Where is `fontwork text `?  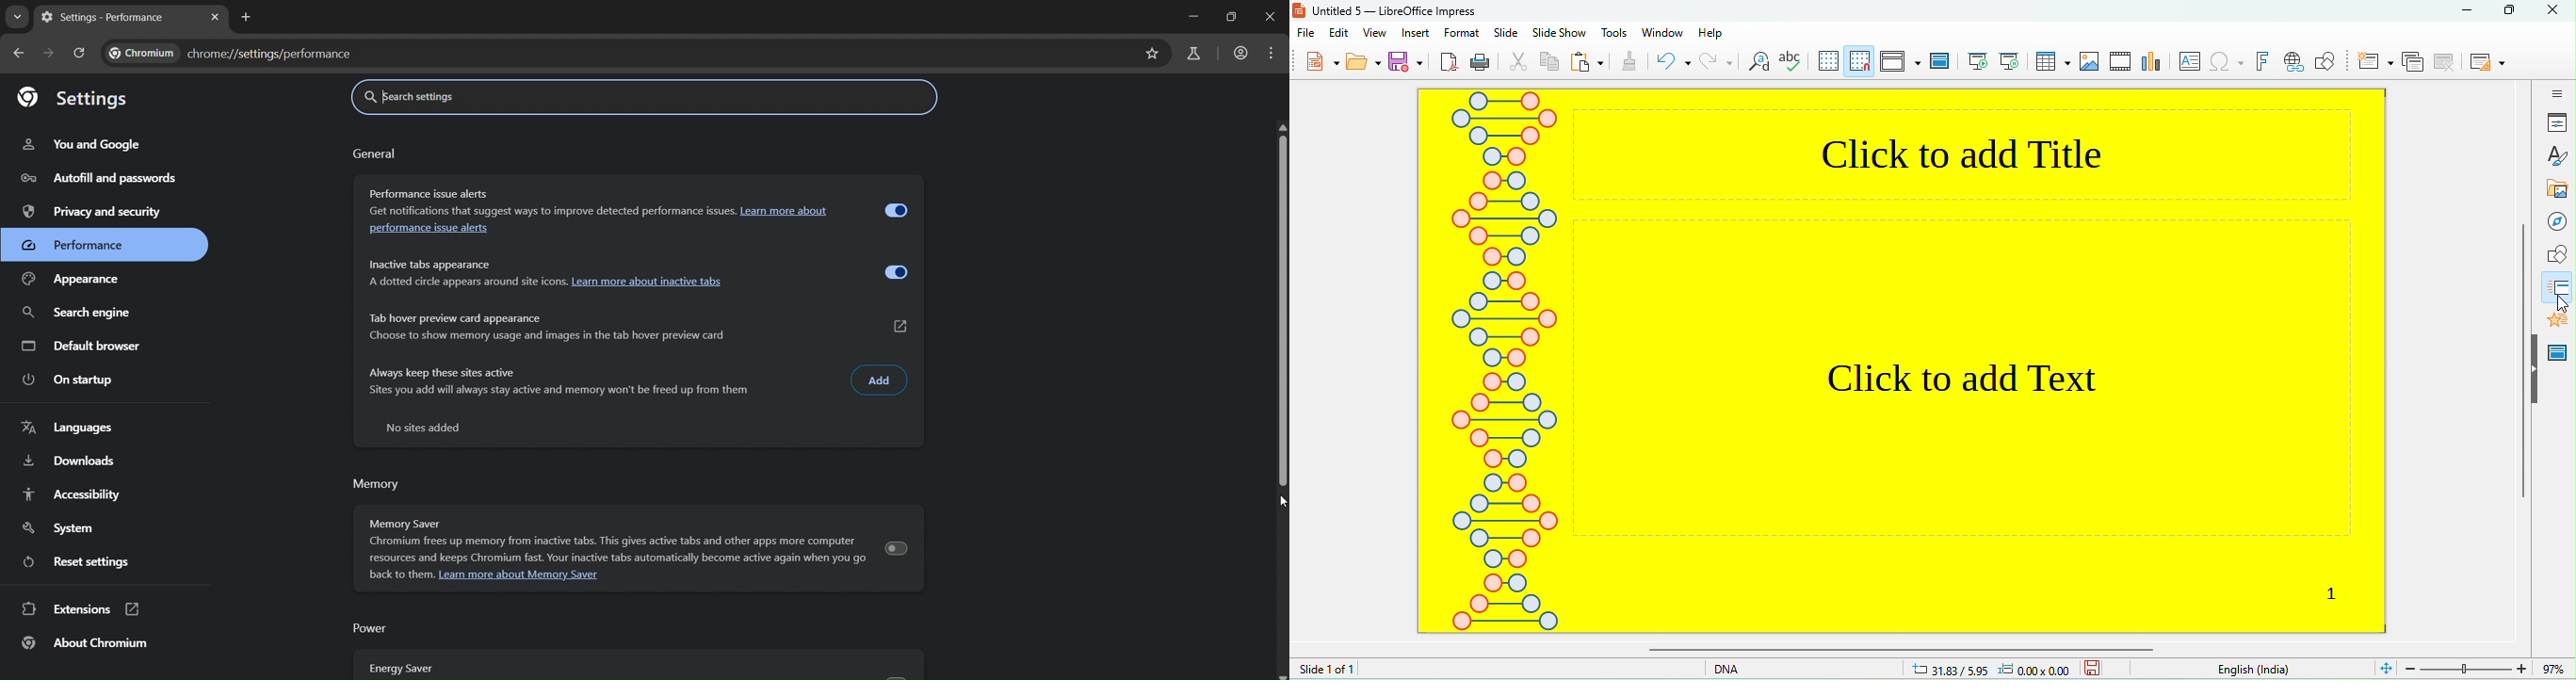
fontwork text  is located at coordinates (2261, 63).